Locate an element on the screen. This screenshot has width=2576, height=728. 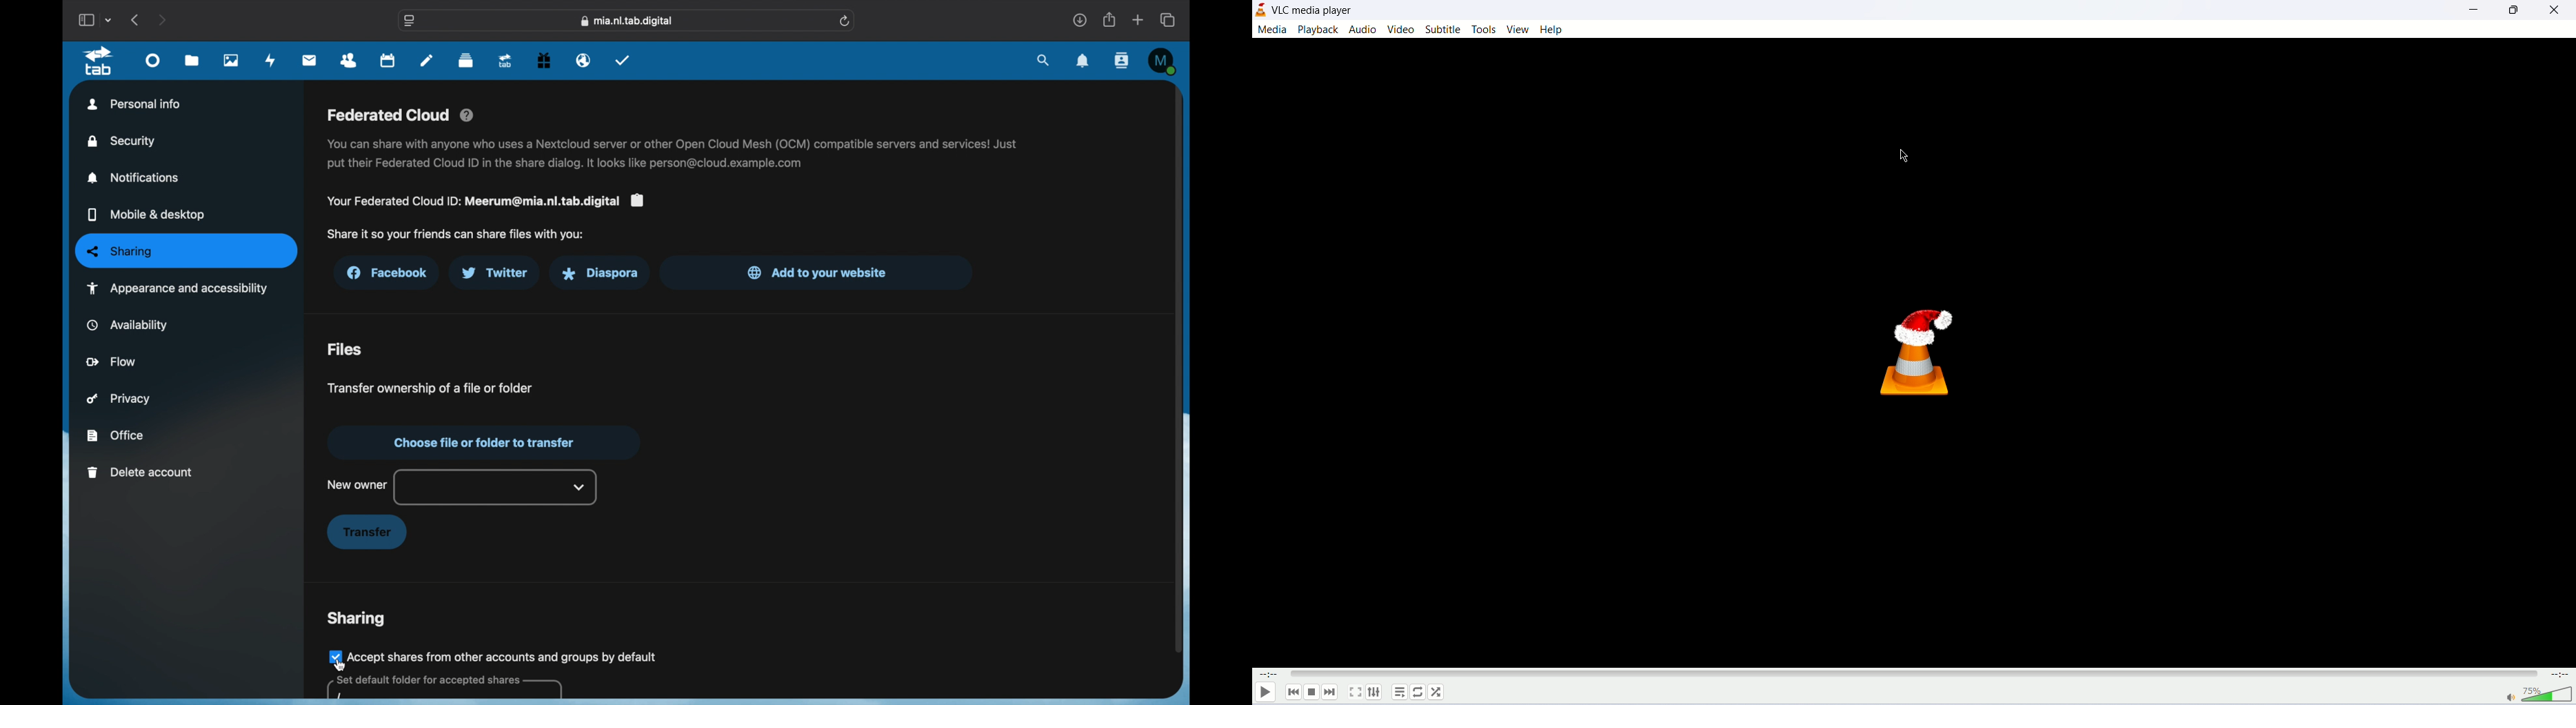
twitter is located at coordinates (495, 273).